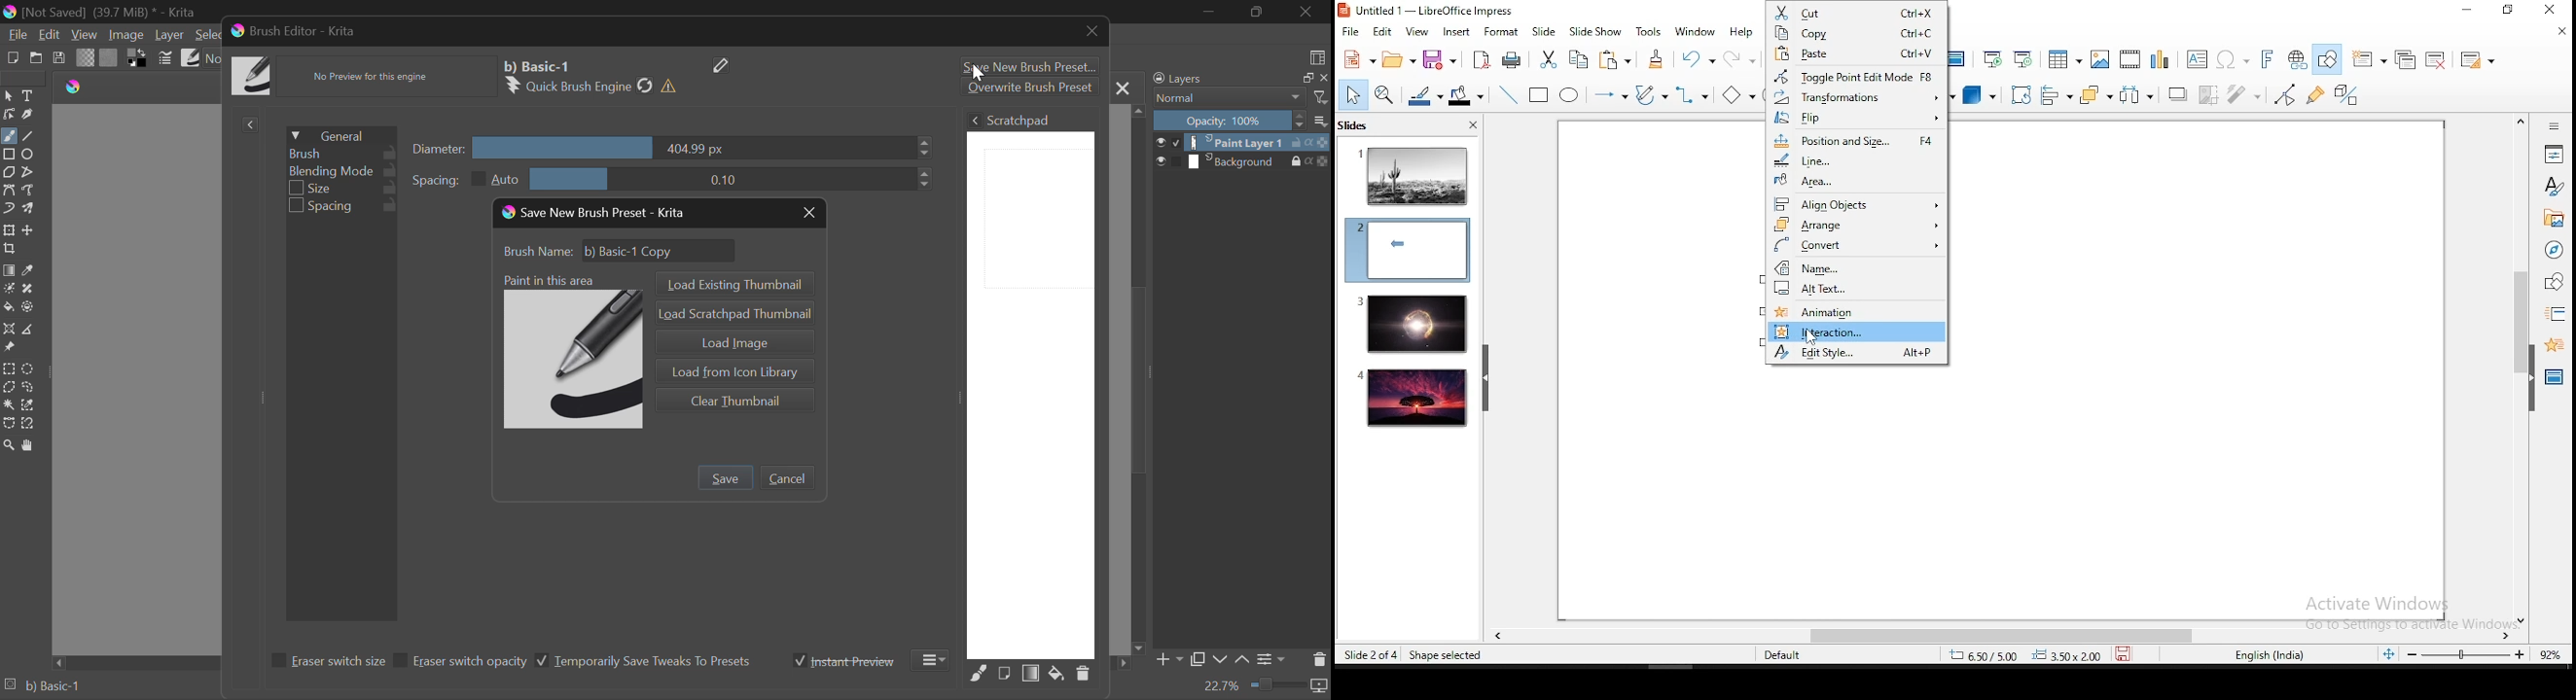 The height and width of the screenshot is (700, 2576). What do you see at coordinates (2552, 343) in the screenshot?
I see `animation` at bounding box center [2552, 343].